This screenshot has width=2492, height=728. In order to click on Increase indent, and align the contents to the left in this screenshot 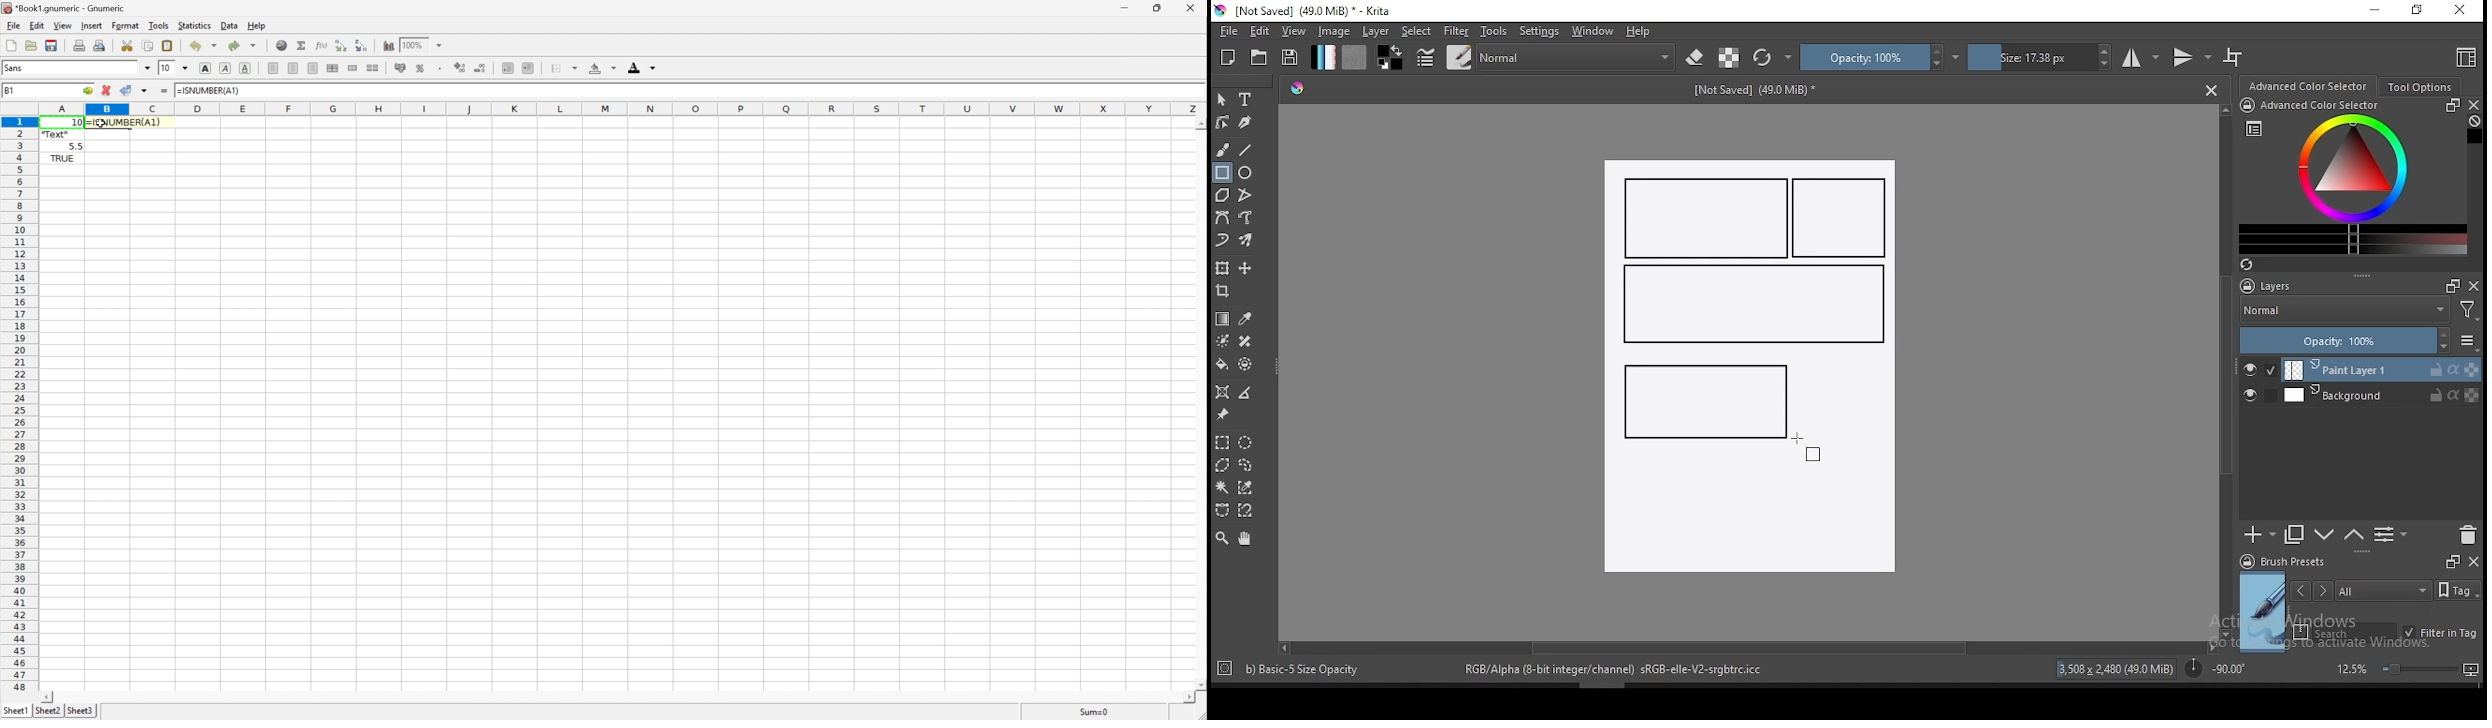, I will do `click(530, 68)`.